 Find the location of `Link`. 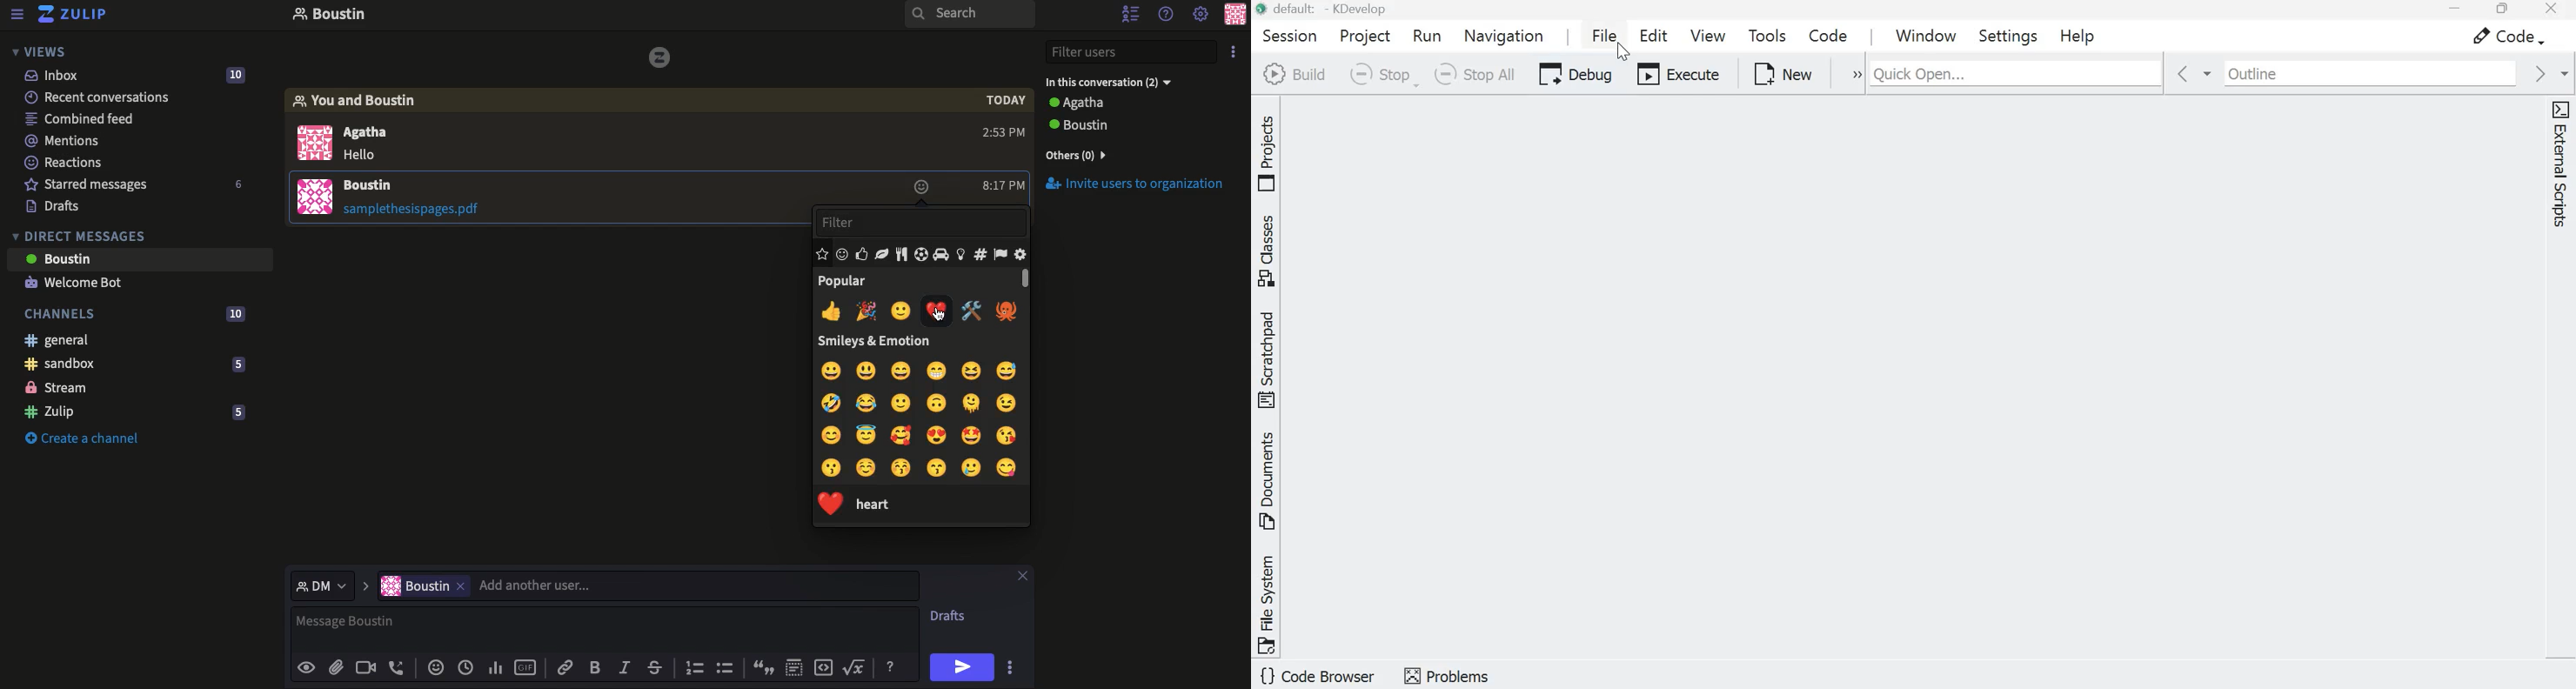

Link is located at coordinates (564, 666).